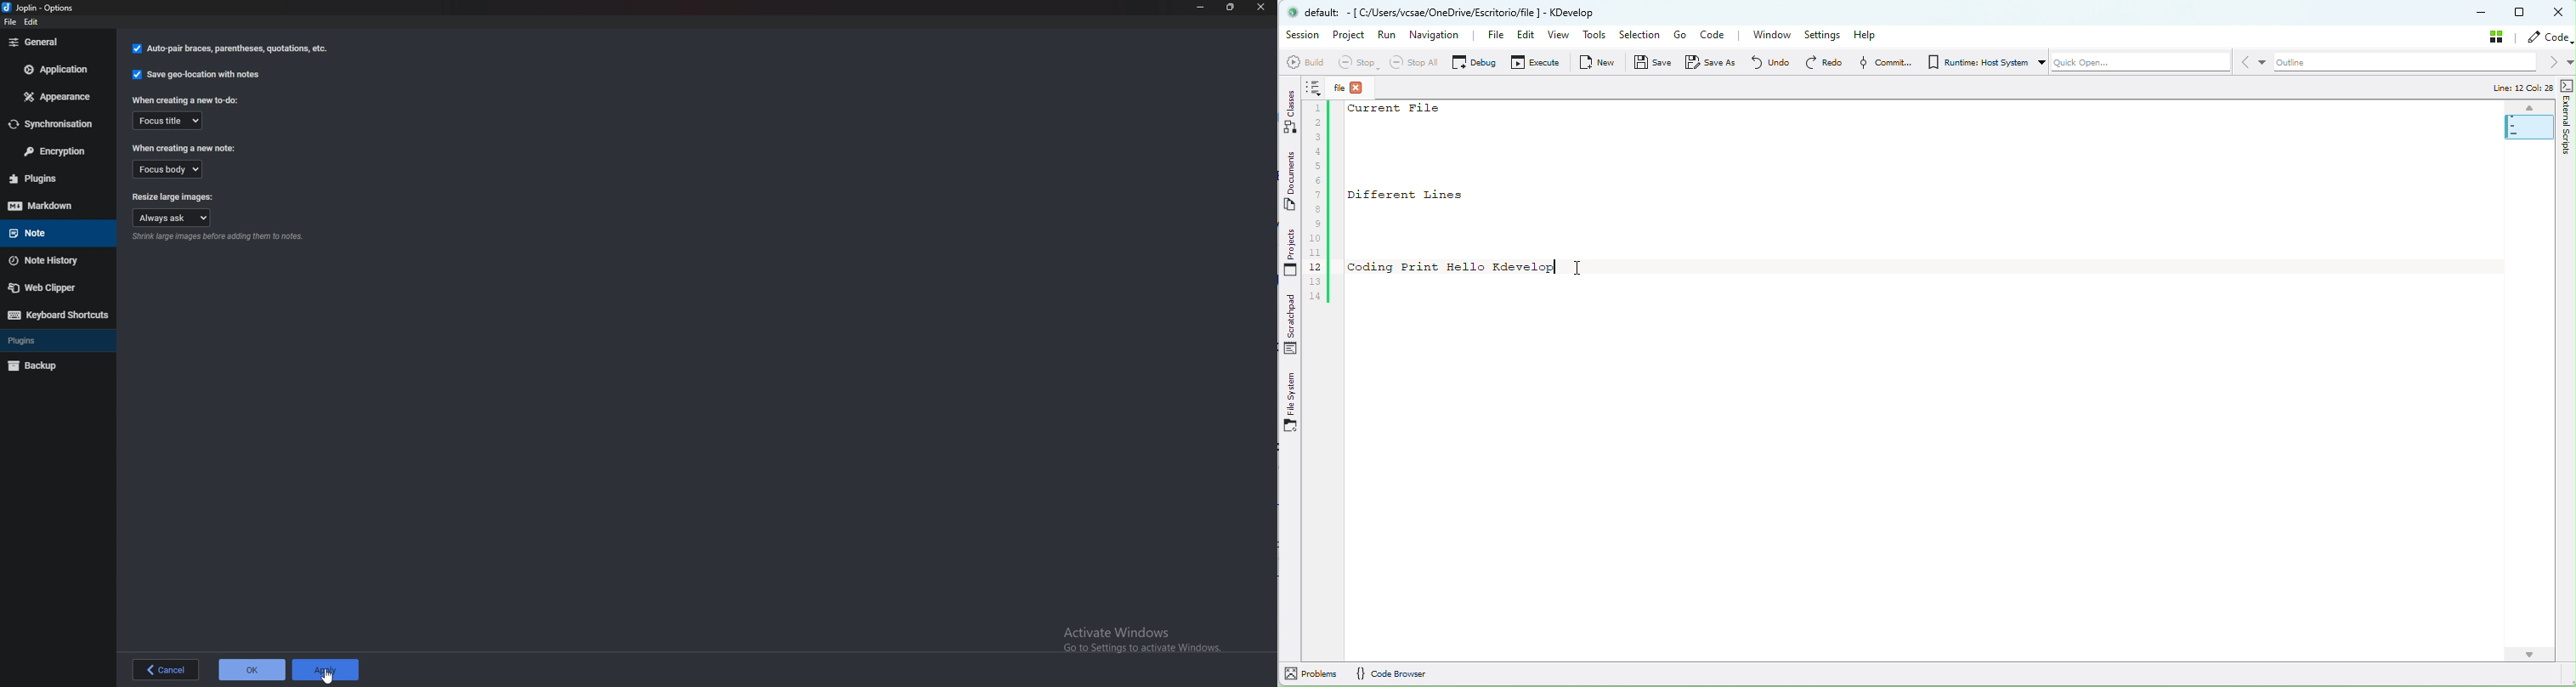 This screenshot has height=700, width=2576. I want to click on Back up, so click(55, 366).